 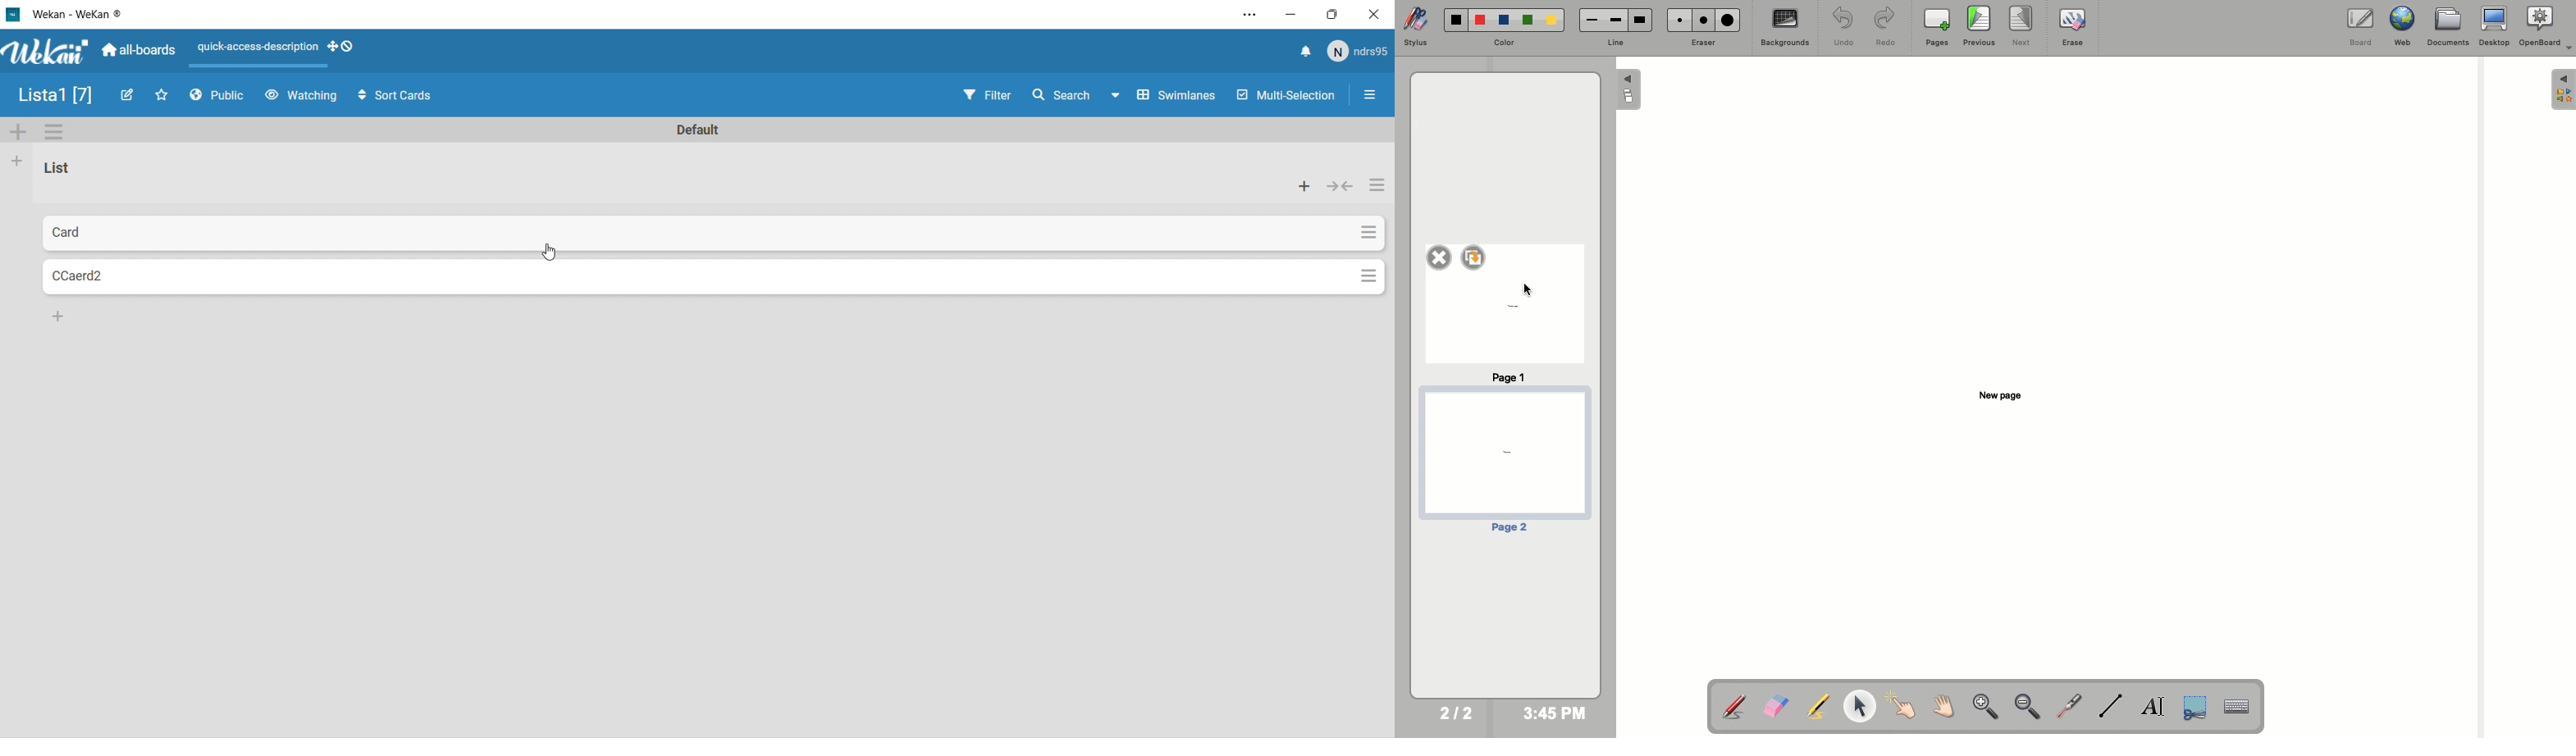 I want to click on Text, so click(x=97, y=171).